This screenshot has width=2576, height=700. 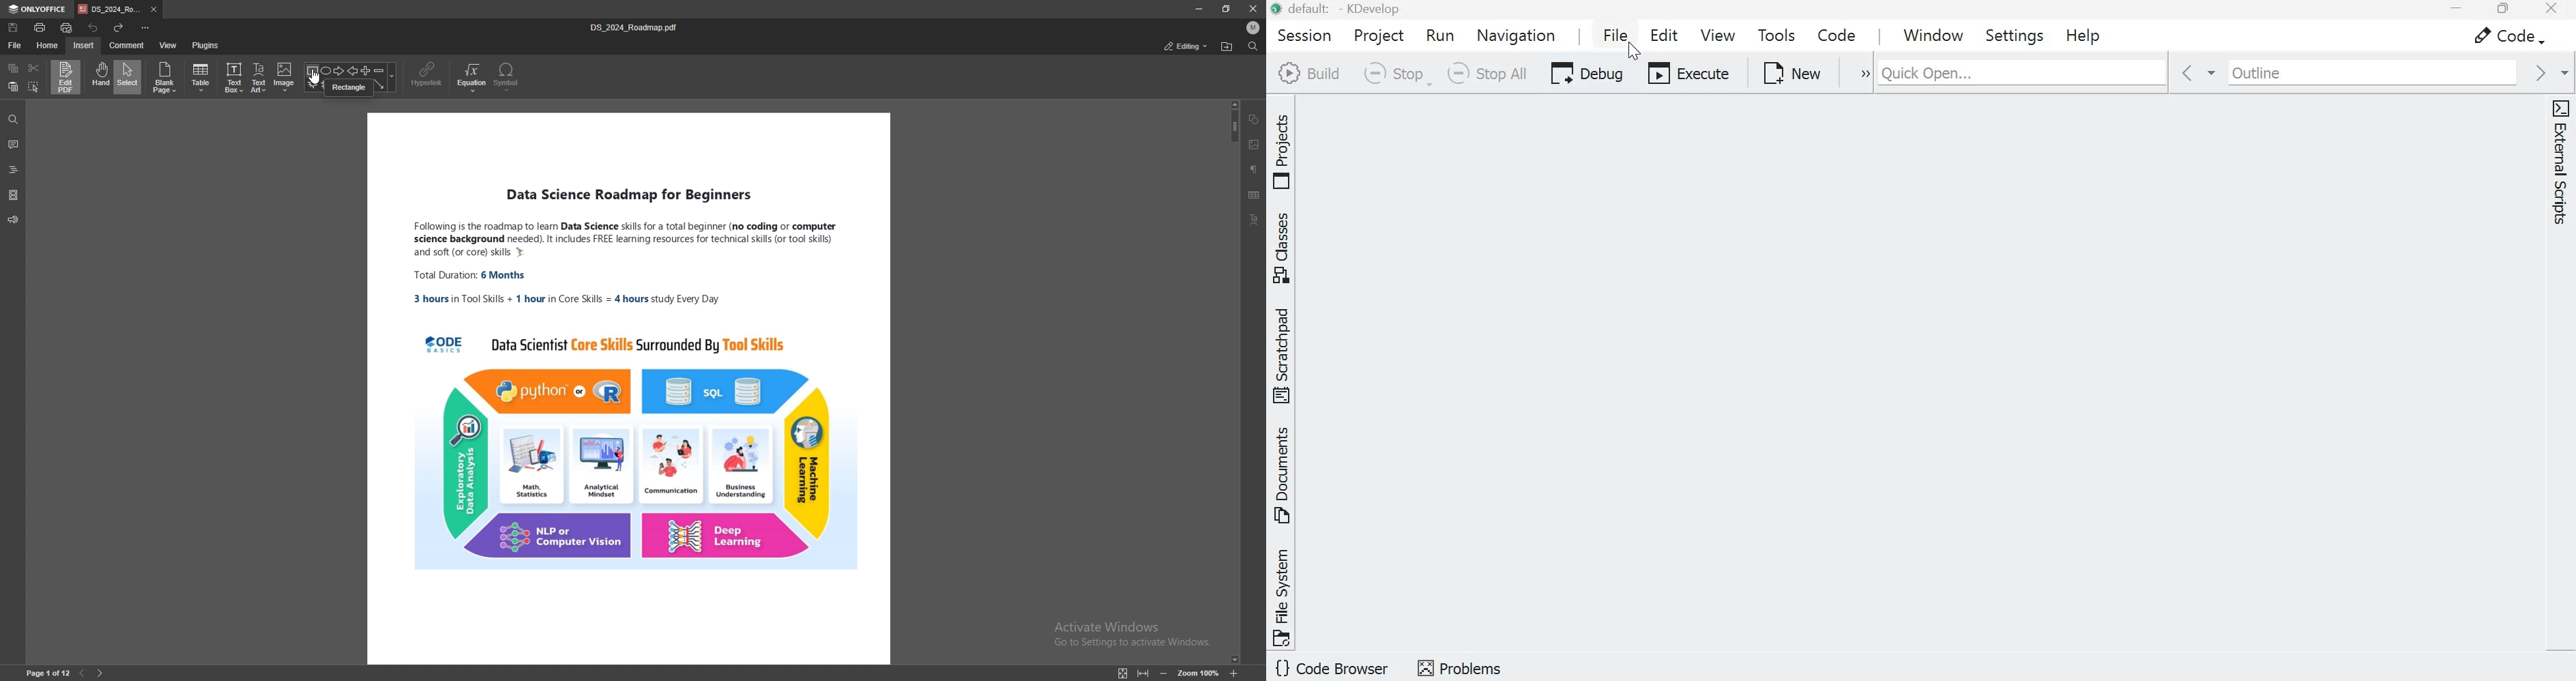 I want to click on close, so click(x=1253, y=8).